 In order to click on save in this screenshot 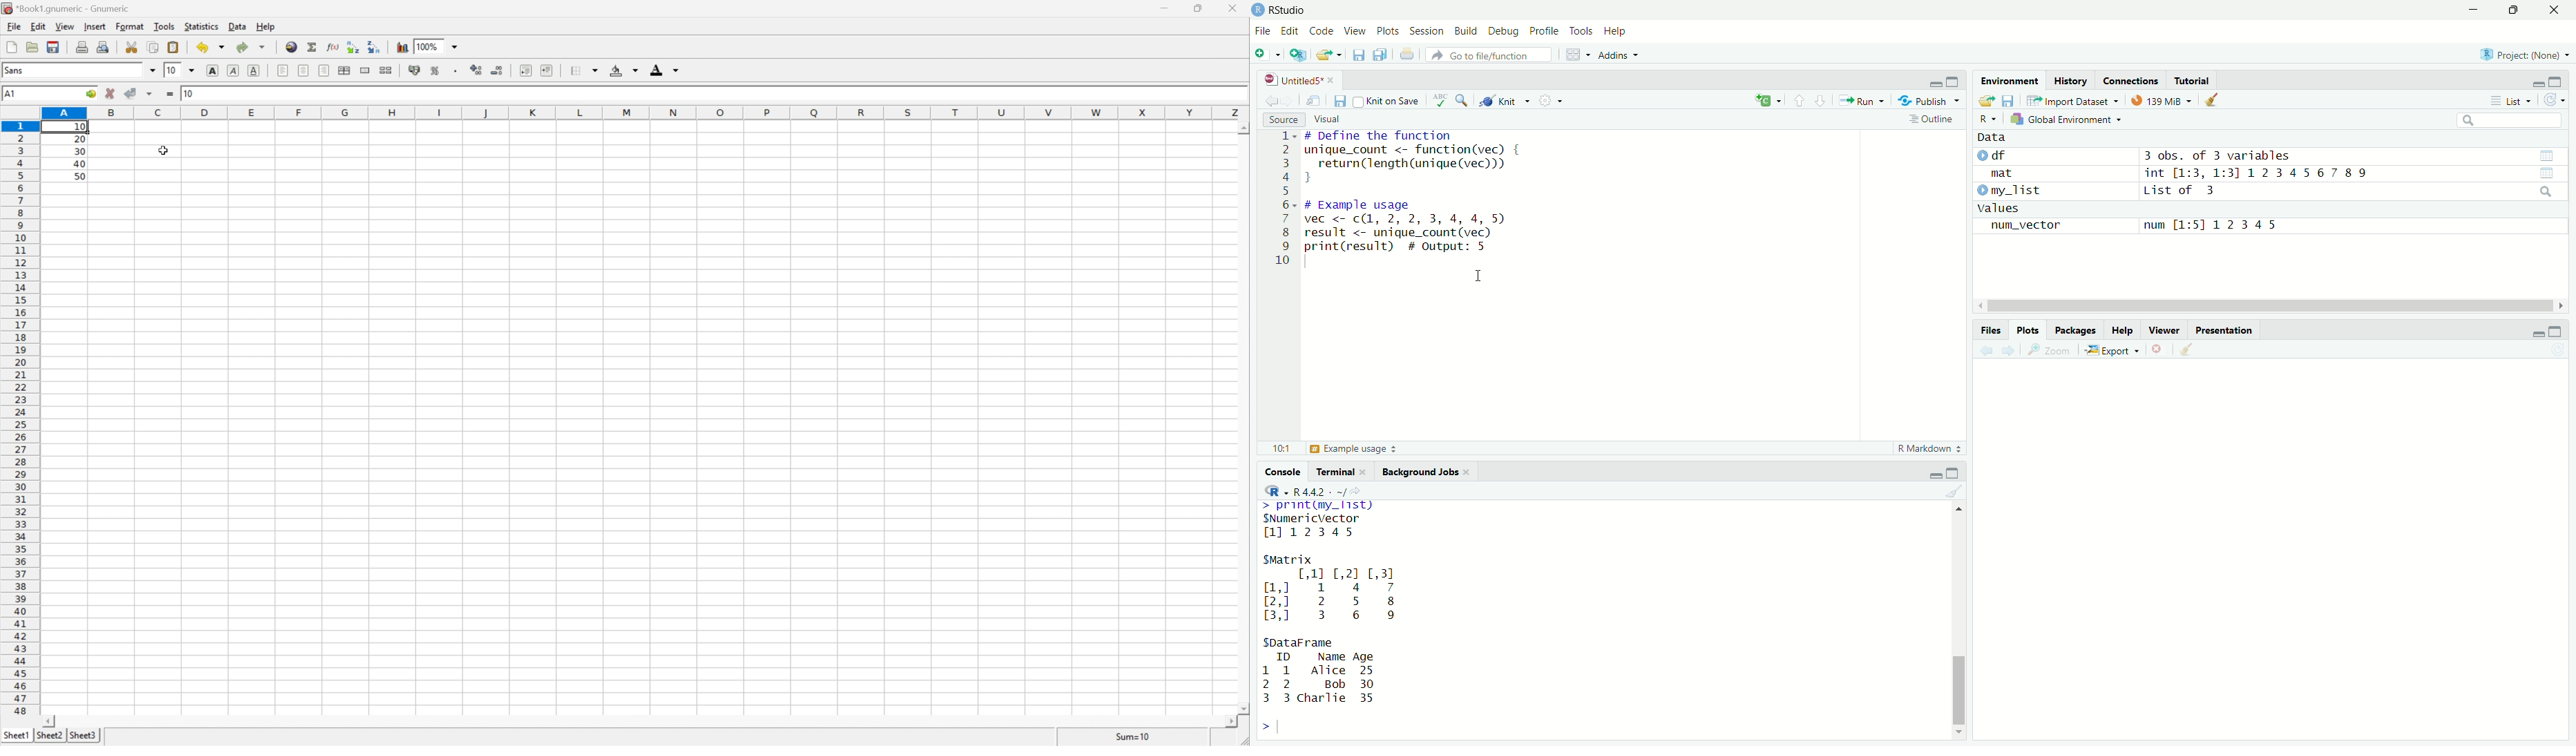, I will do `click(1339, 102)`.